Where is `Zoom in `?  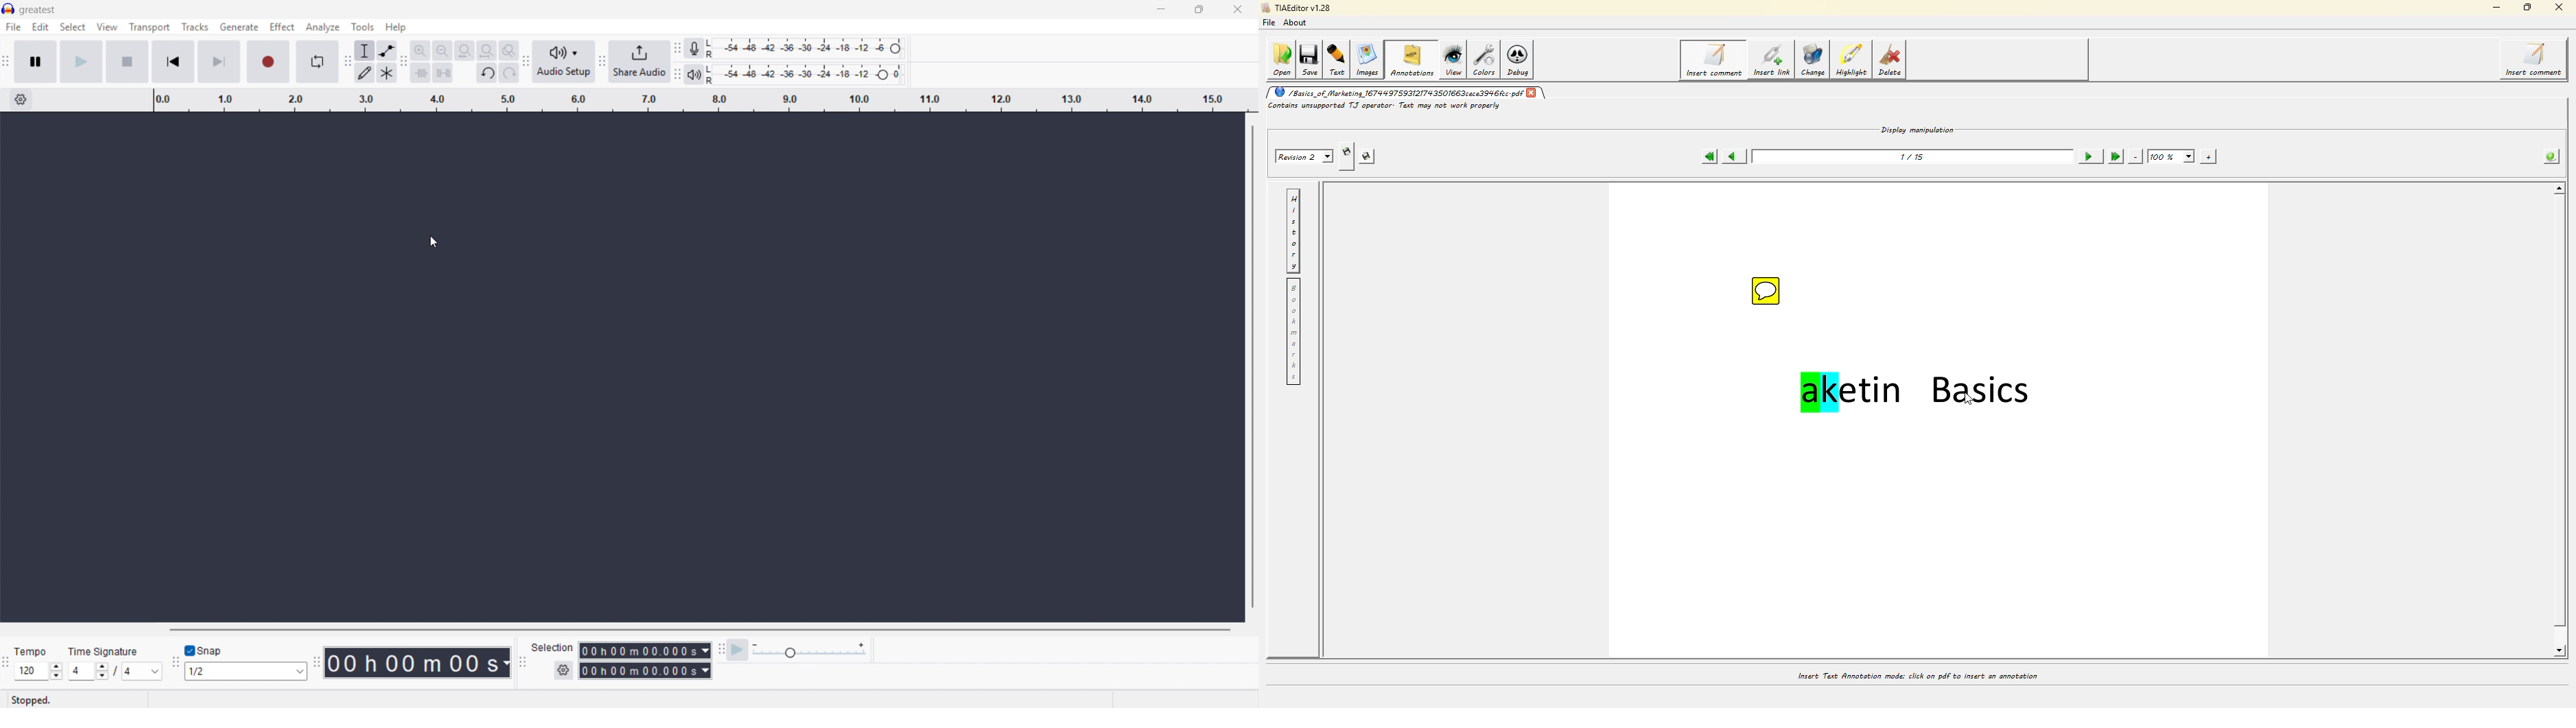
Zoom in  is located at coordinates (422, 50).